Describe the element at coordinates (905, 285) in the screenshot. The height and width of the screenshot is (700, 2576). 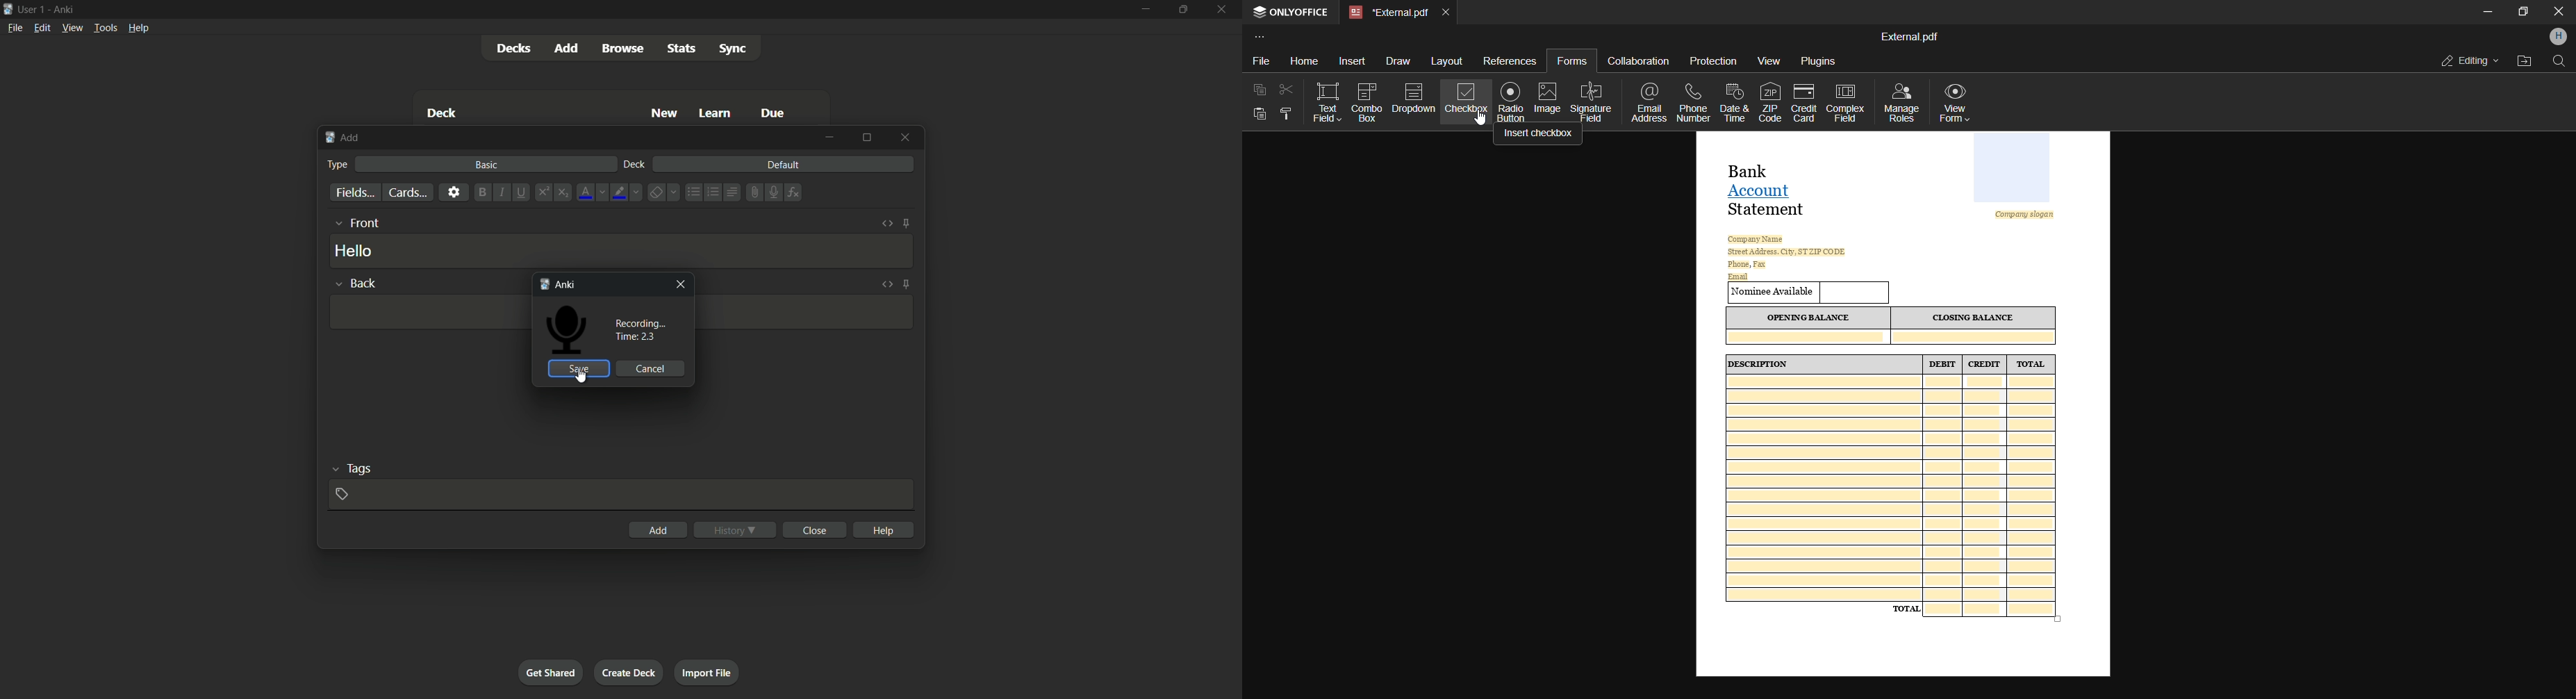
I see `toggle sticky` at that location.